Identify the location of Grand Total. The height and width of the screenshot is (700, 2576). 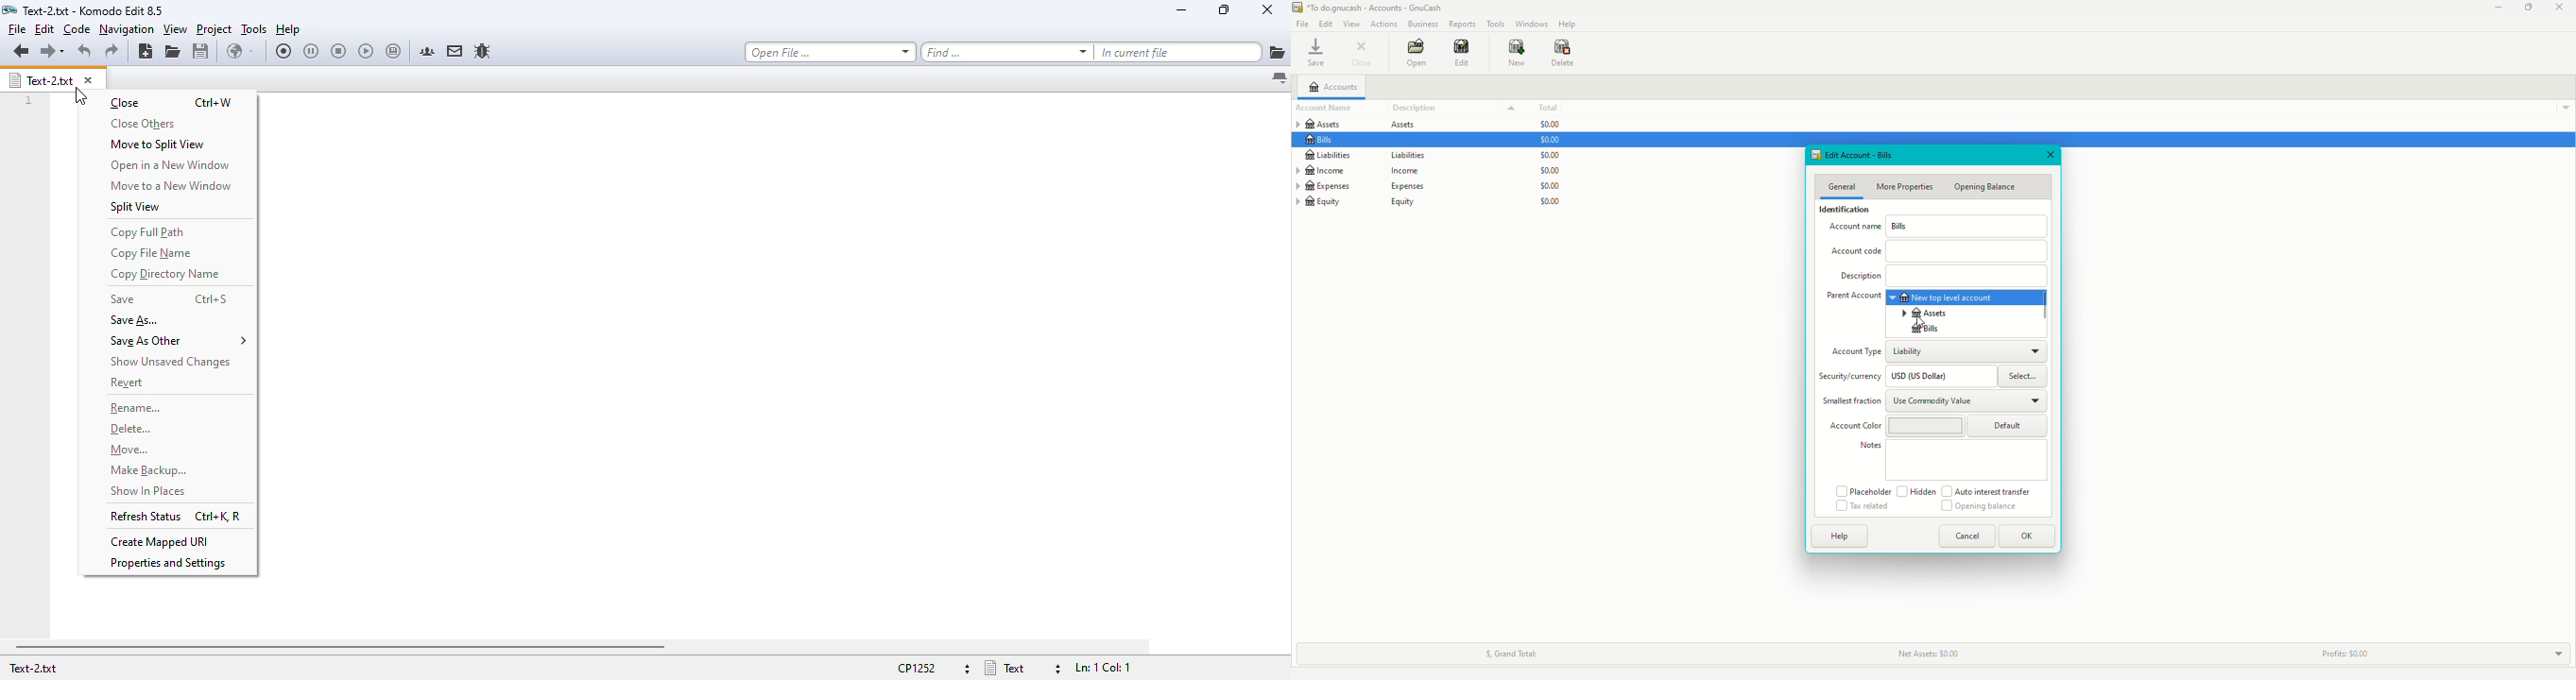
(1507, 651).